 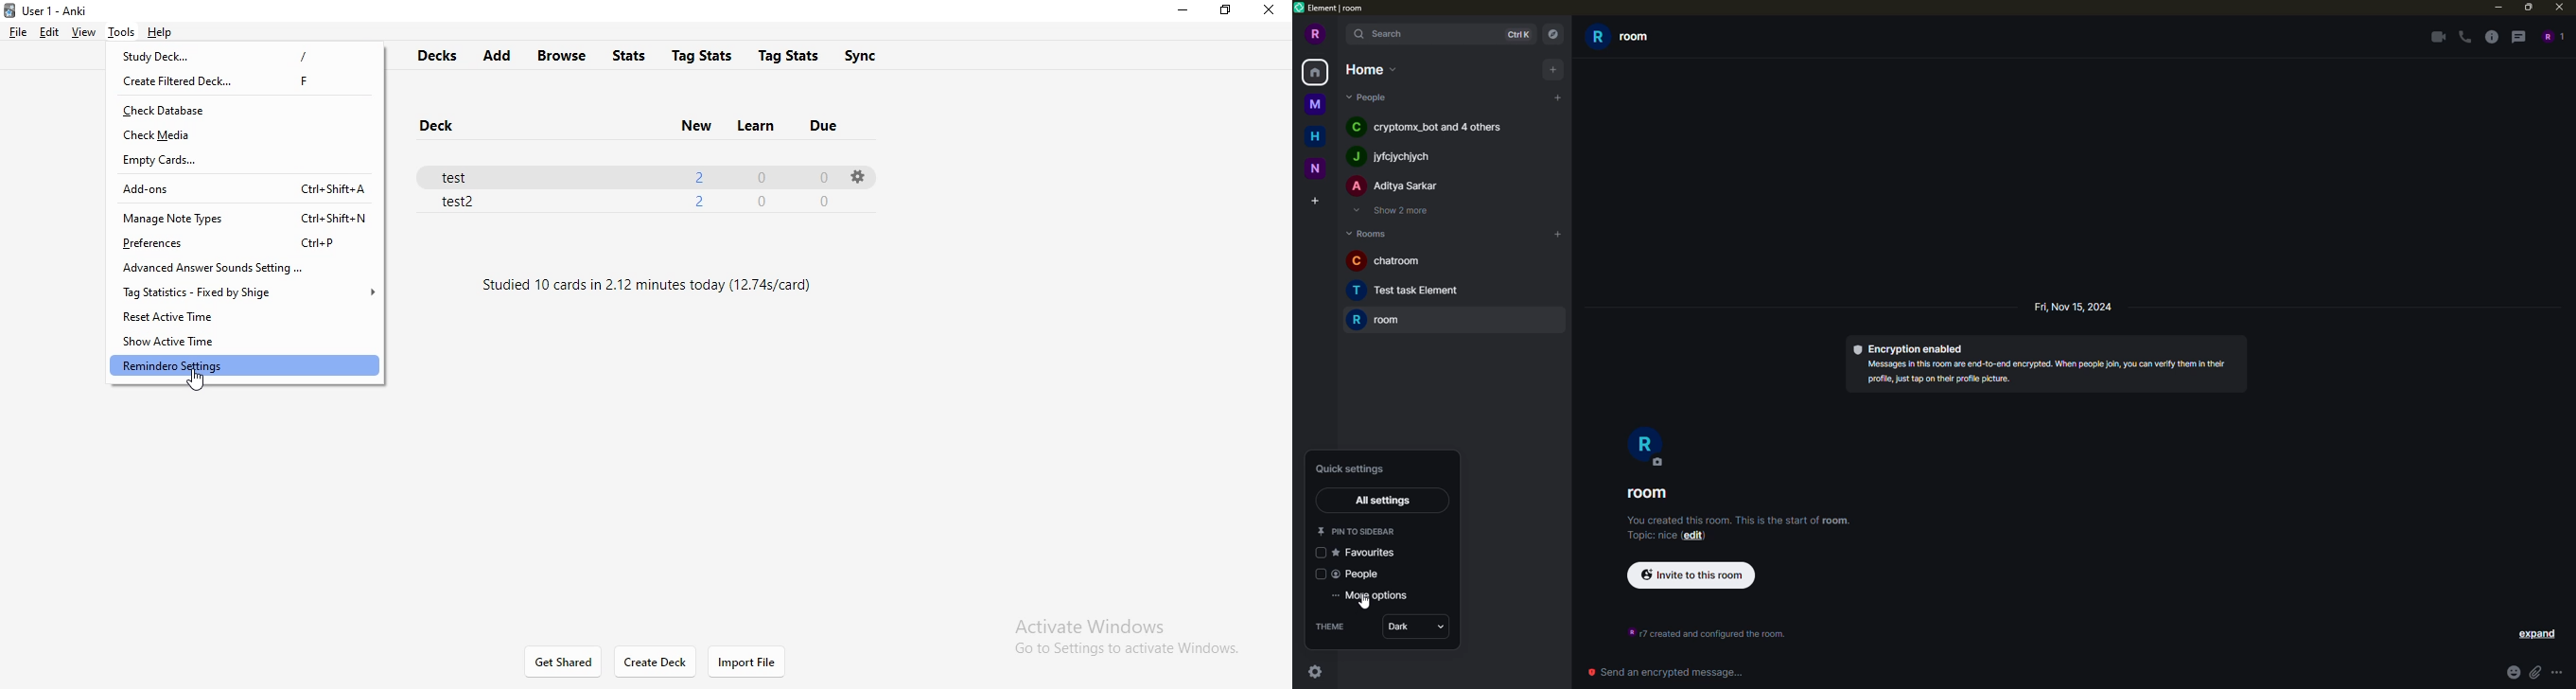 What do you see at coordinates (442, 127) in the screenshot?
I see `deck` at bounding box center [442, 127].